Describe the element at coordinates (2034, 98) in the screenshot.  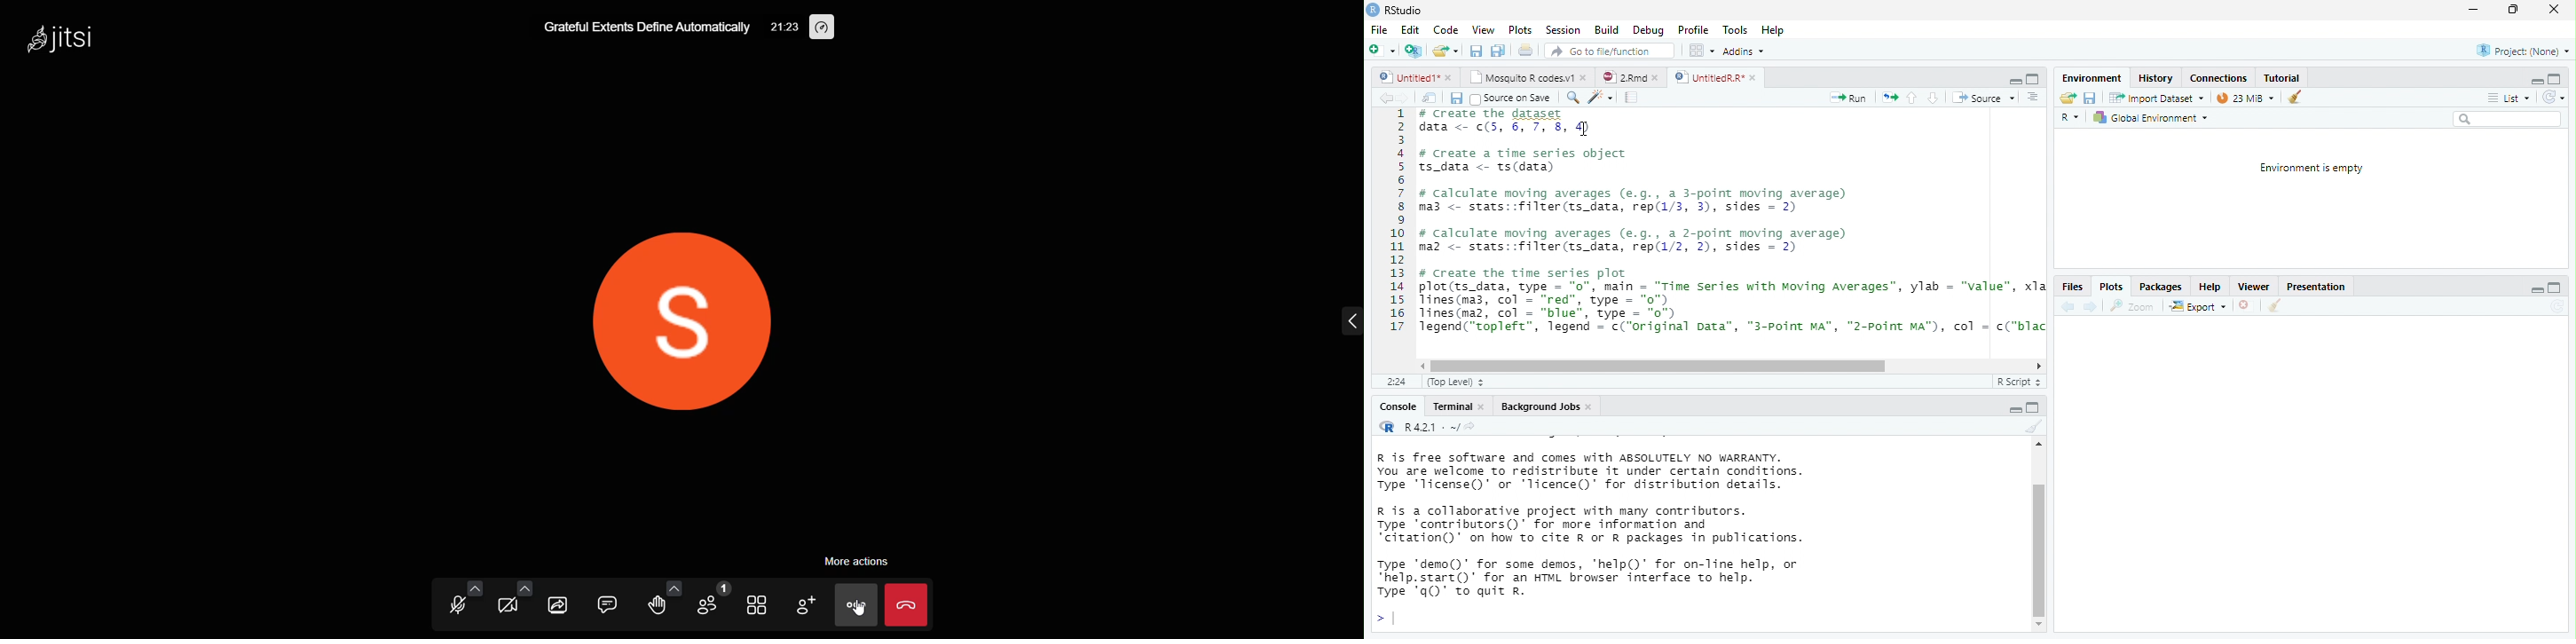
I see `Document outline` at that location.